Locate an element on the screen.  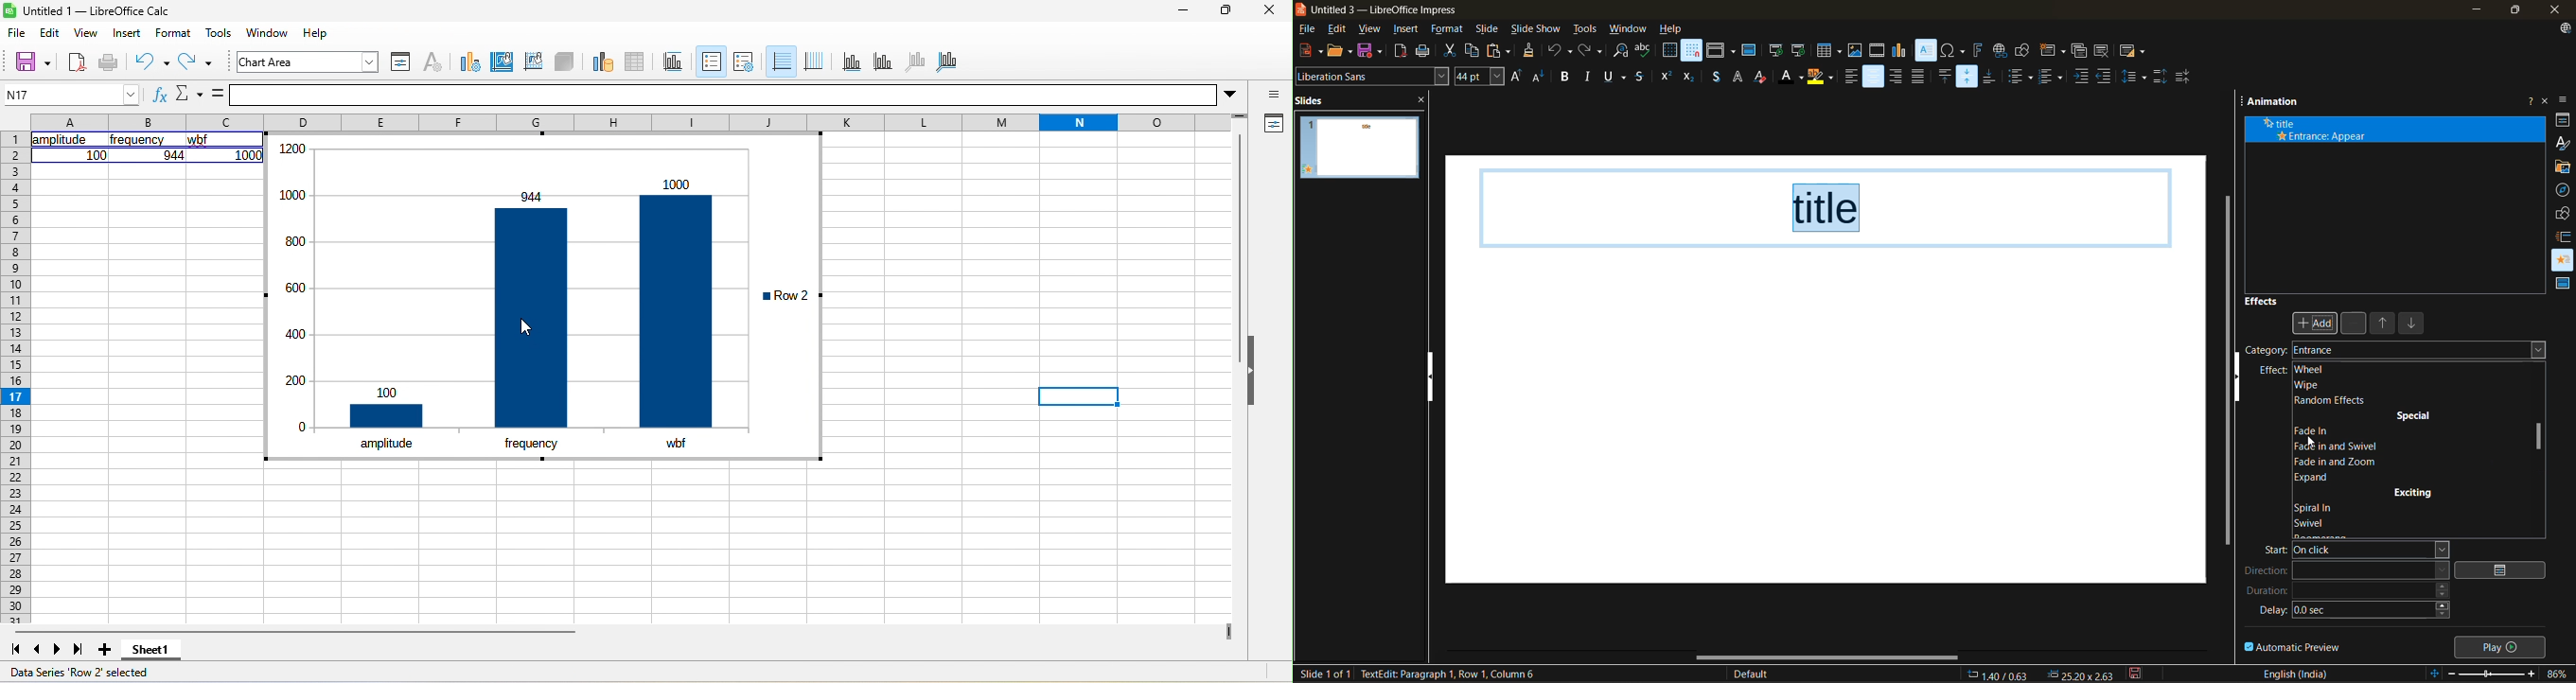
format selection is located at coordinates (403, 62).